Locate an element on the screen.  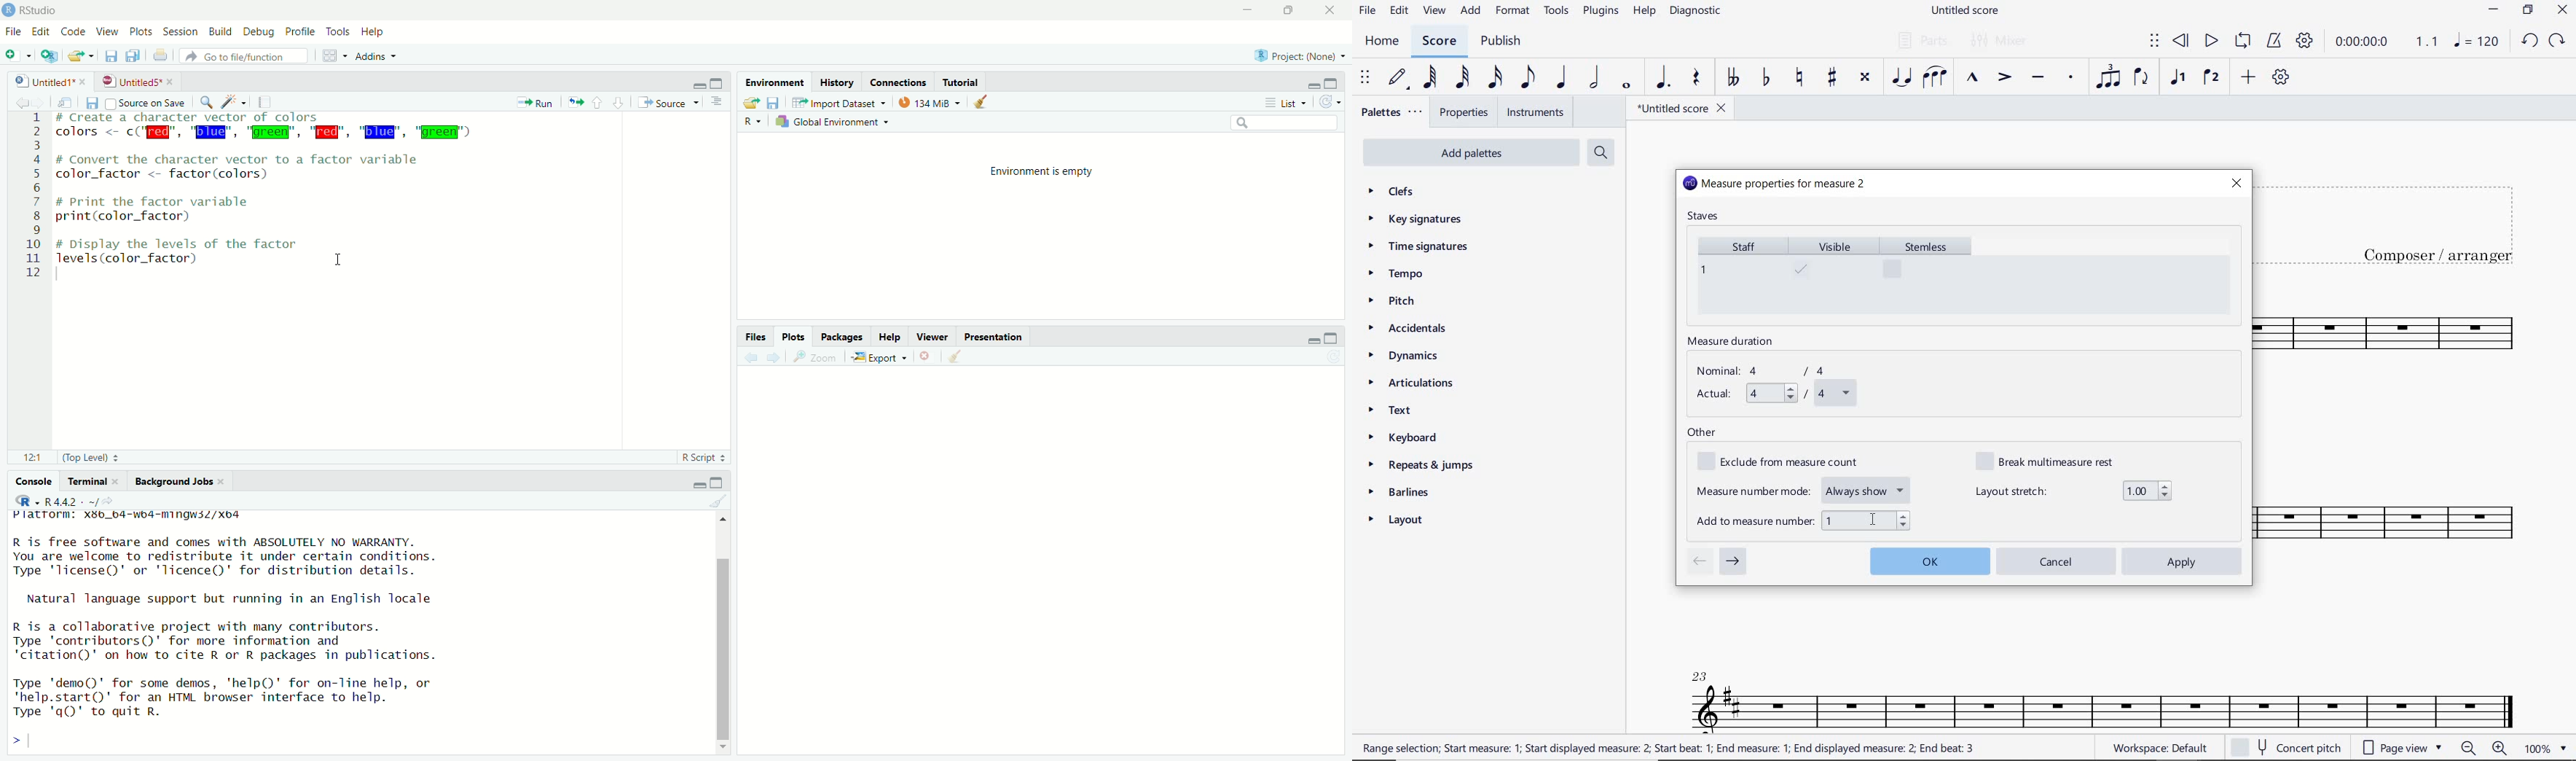
code to colors is located at coordinates (270, 132).